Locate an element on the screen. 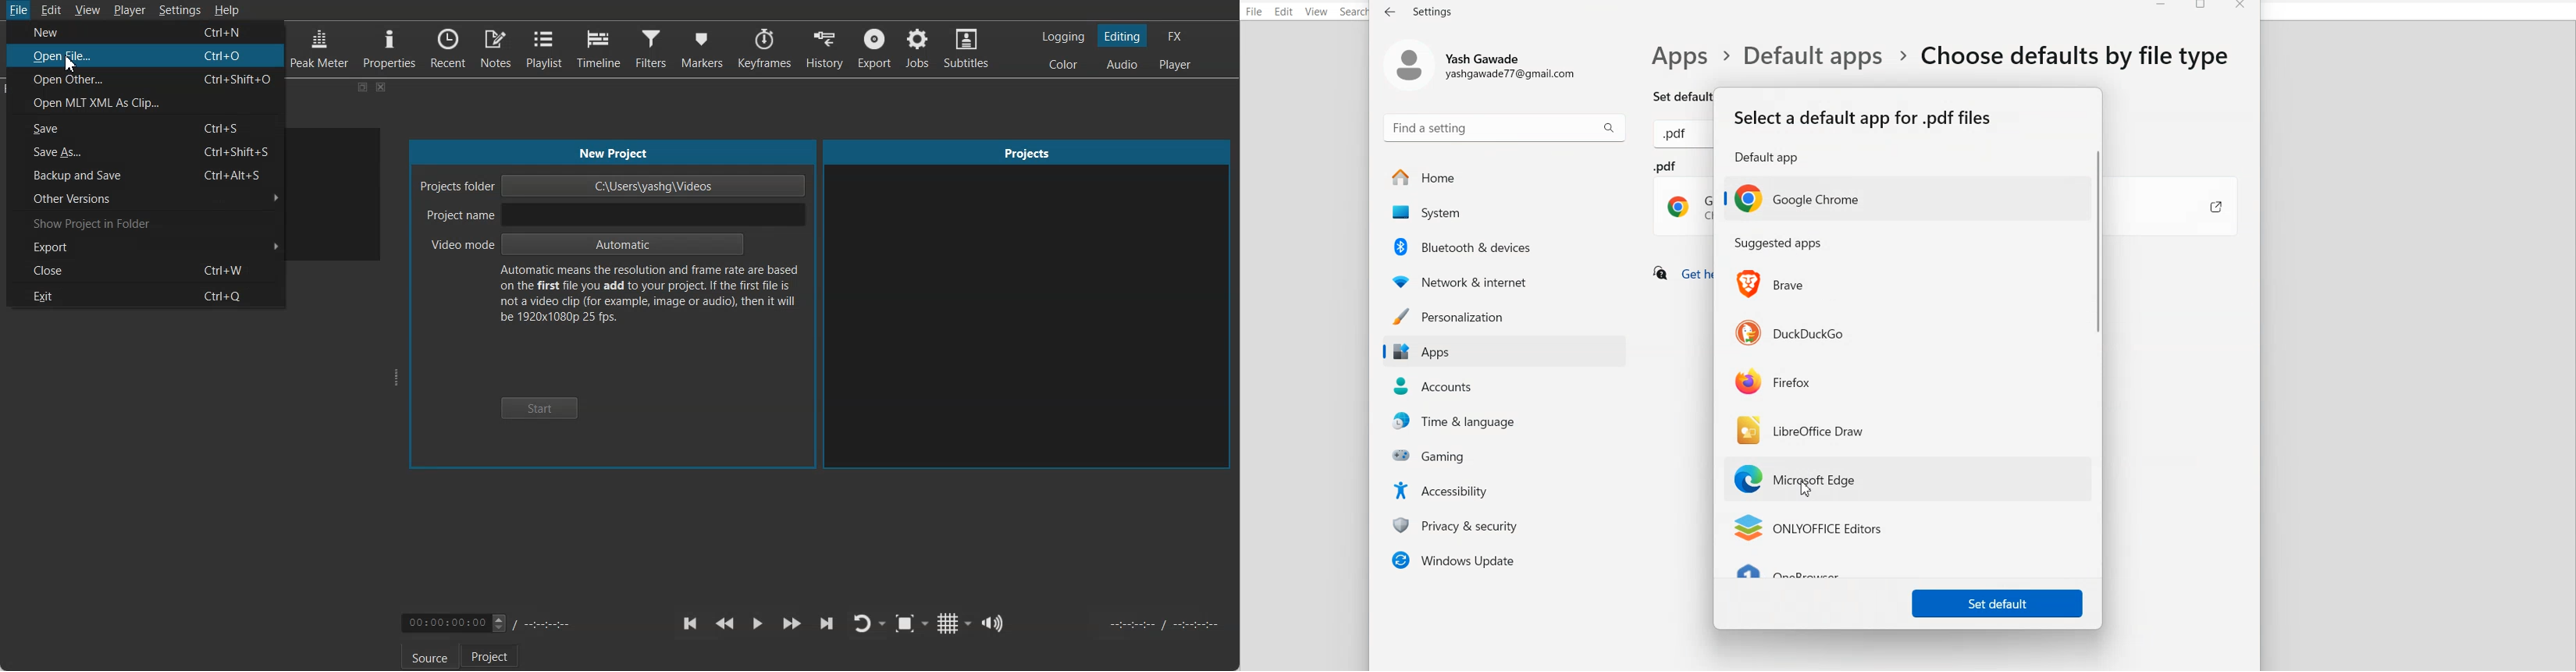 This screenshot has width=2576, height=672. Ctrl+Alt+S is located at coordinates (234, 175).